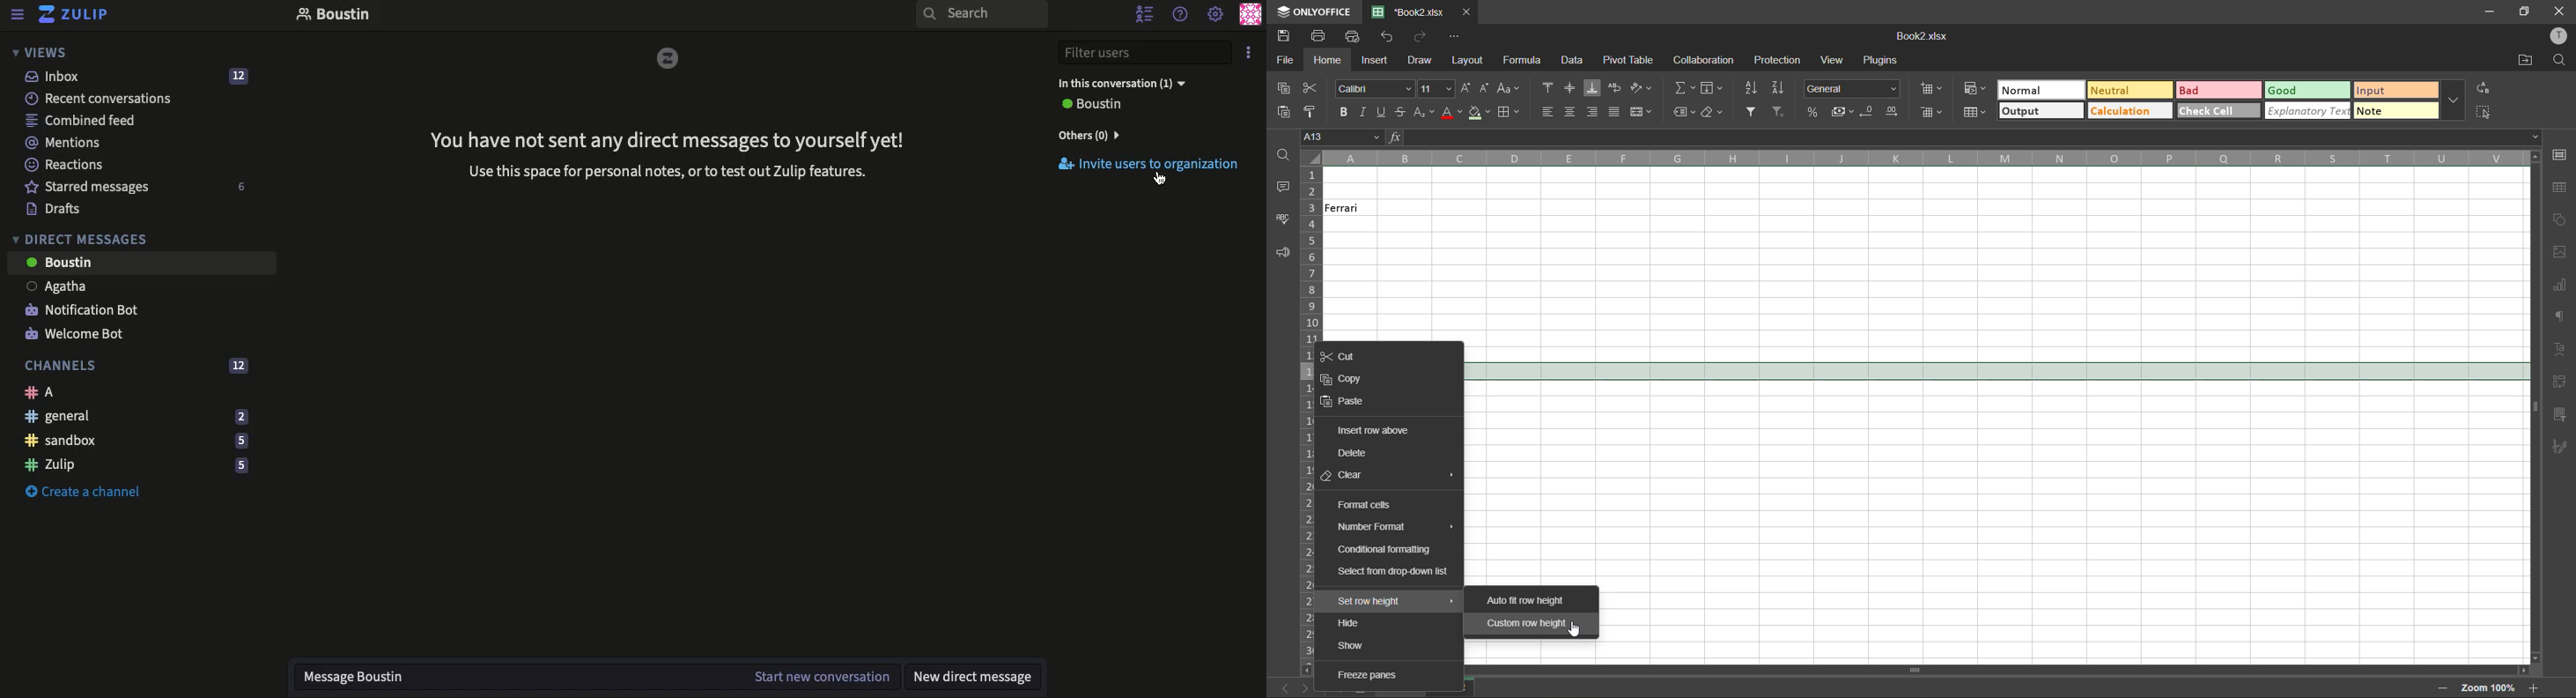 Image resolution: width=2576 pixels, height=700 pixels. I want to click on number format, so click(1395, 529).